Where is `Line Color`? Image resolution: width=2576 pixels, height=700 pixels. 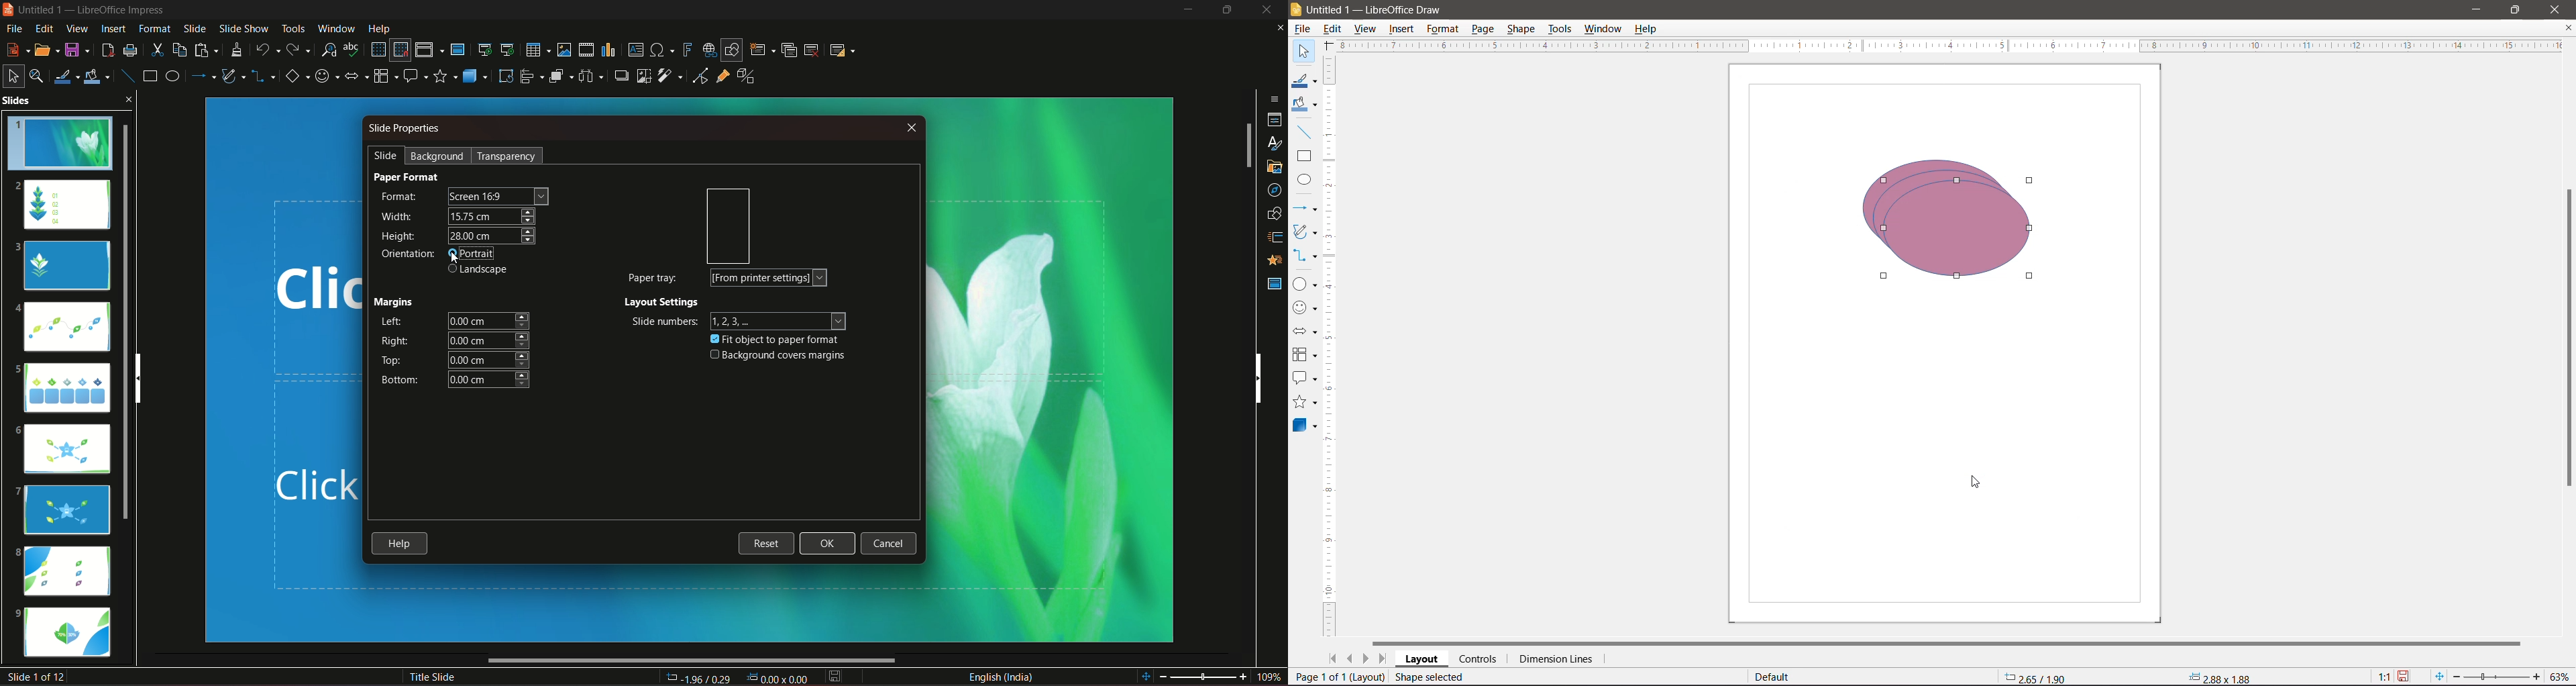 Line Color is located at coordinates (1305, 79).